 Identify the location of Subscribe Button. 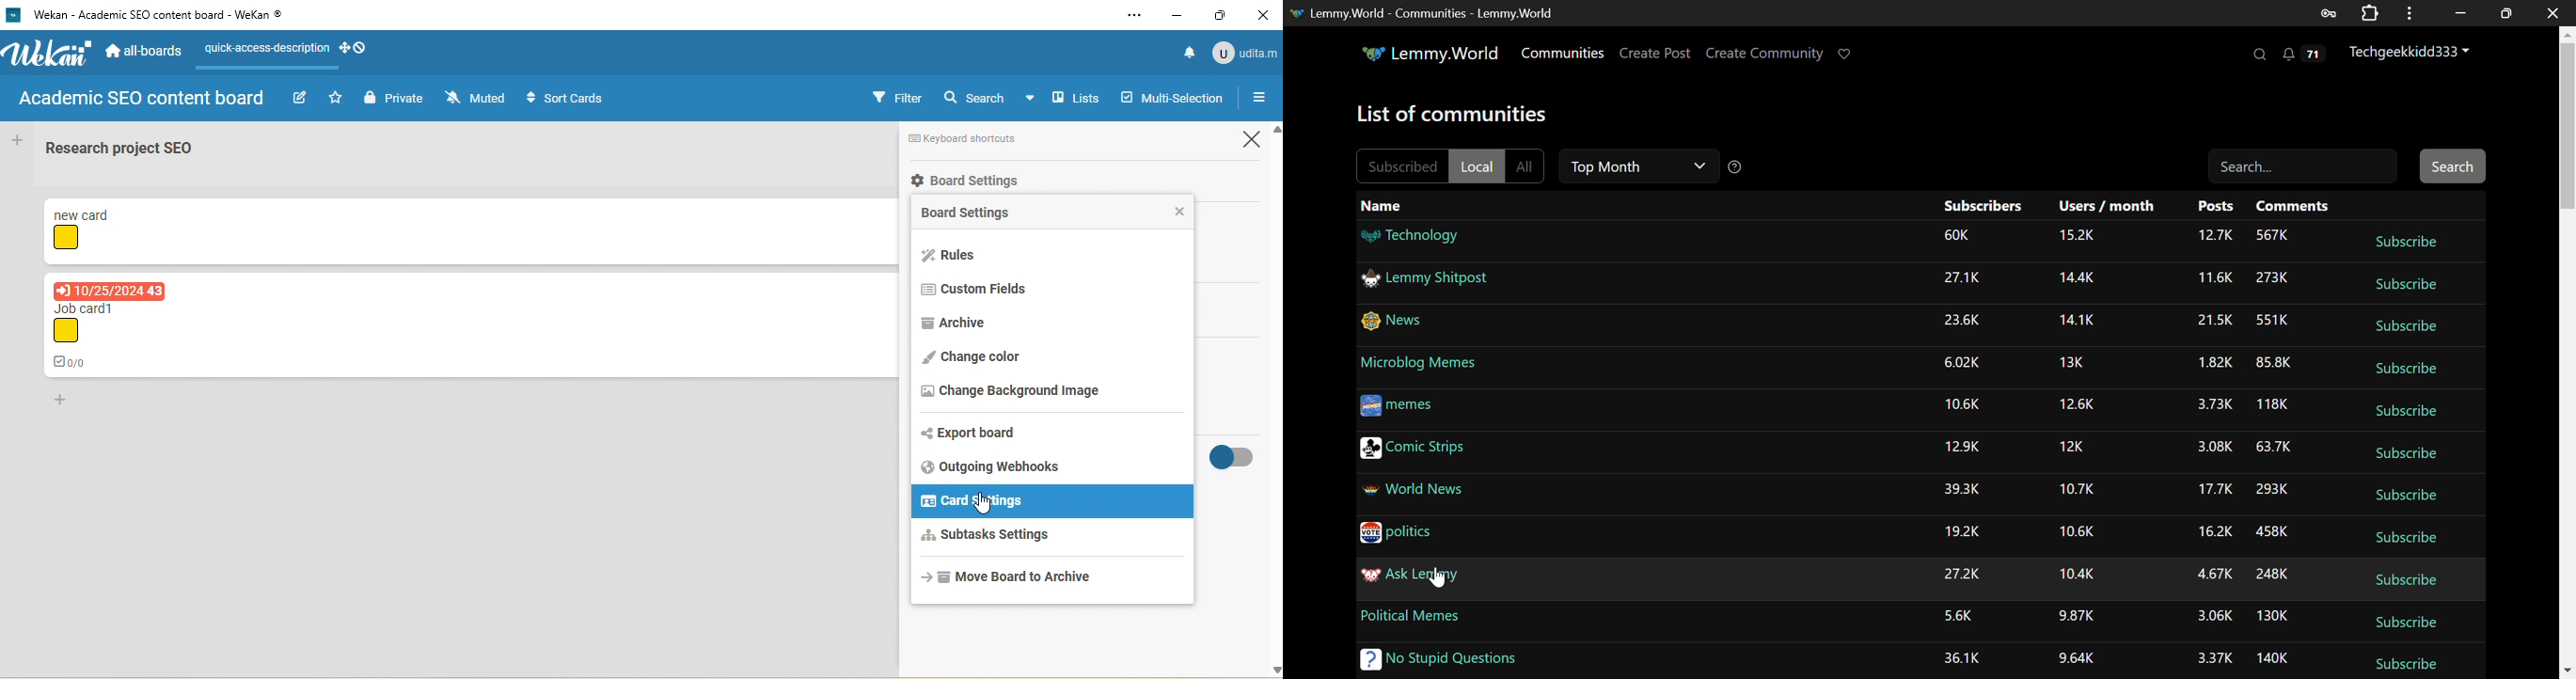
(2409, 242).